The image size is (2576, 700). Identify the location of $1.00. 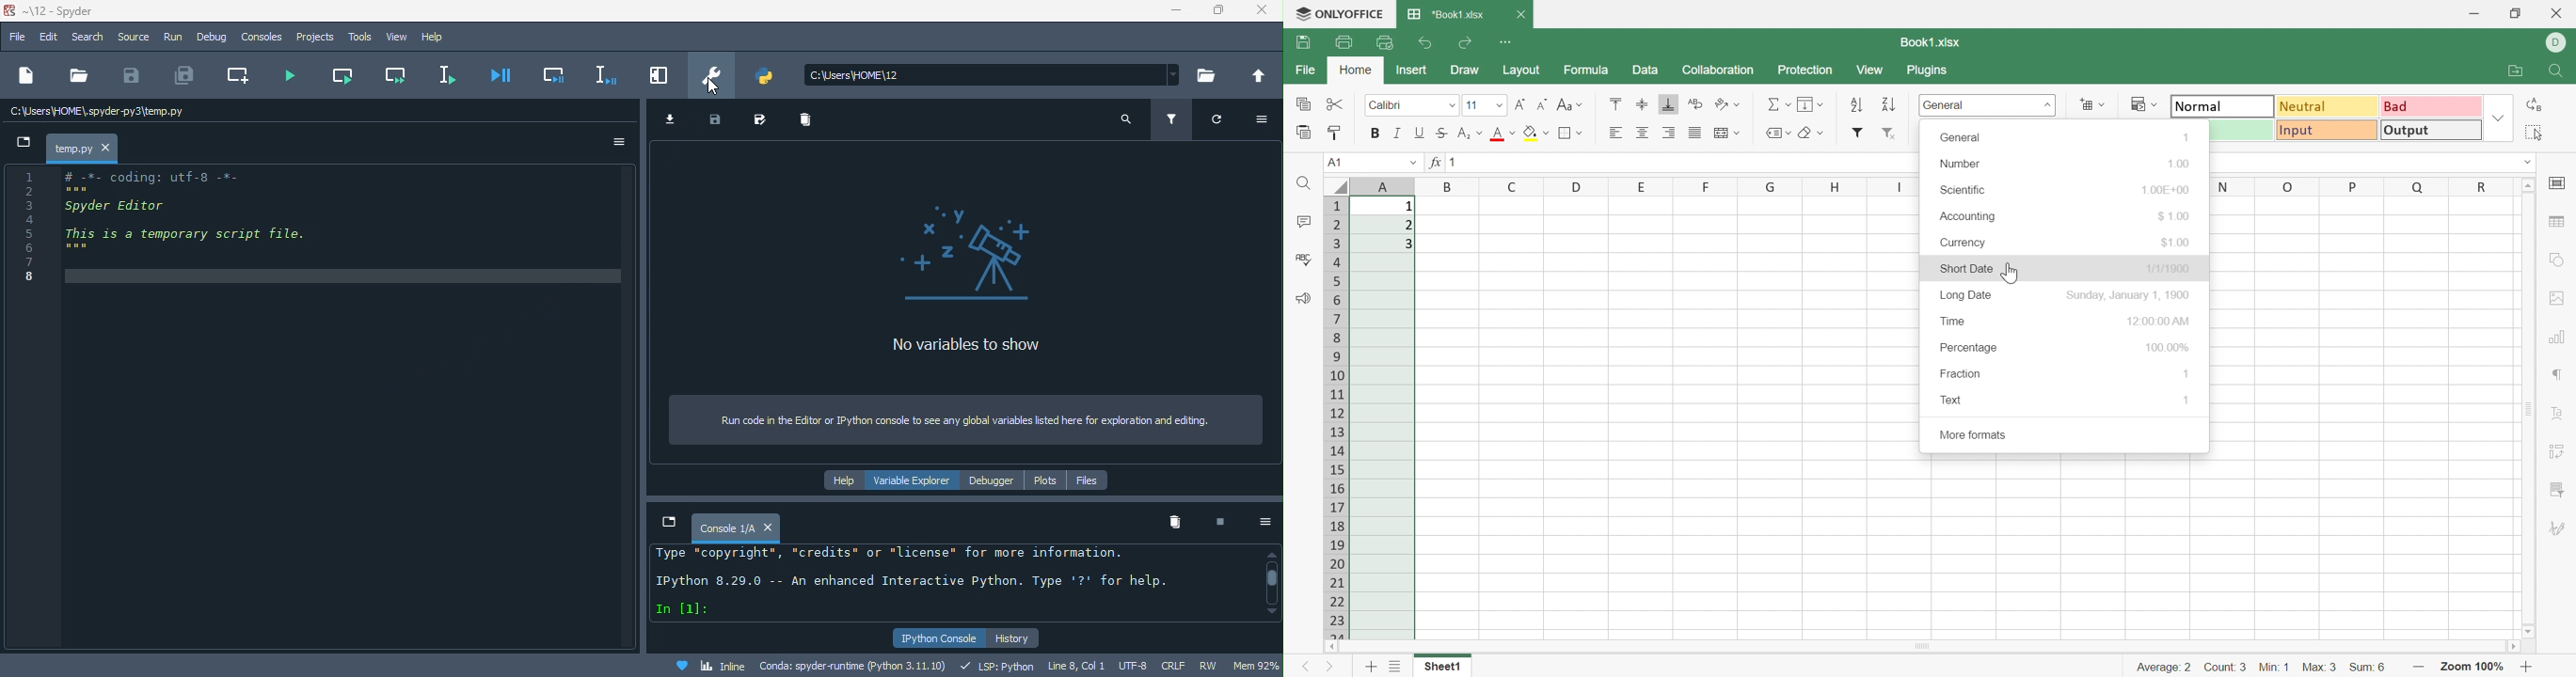
(2177, 243).